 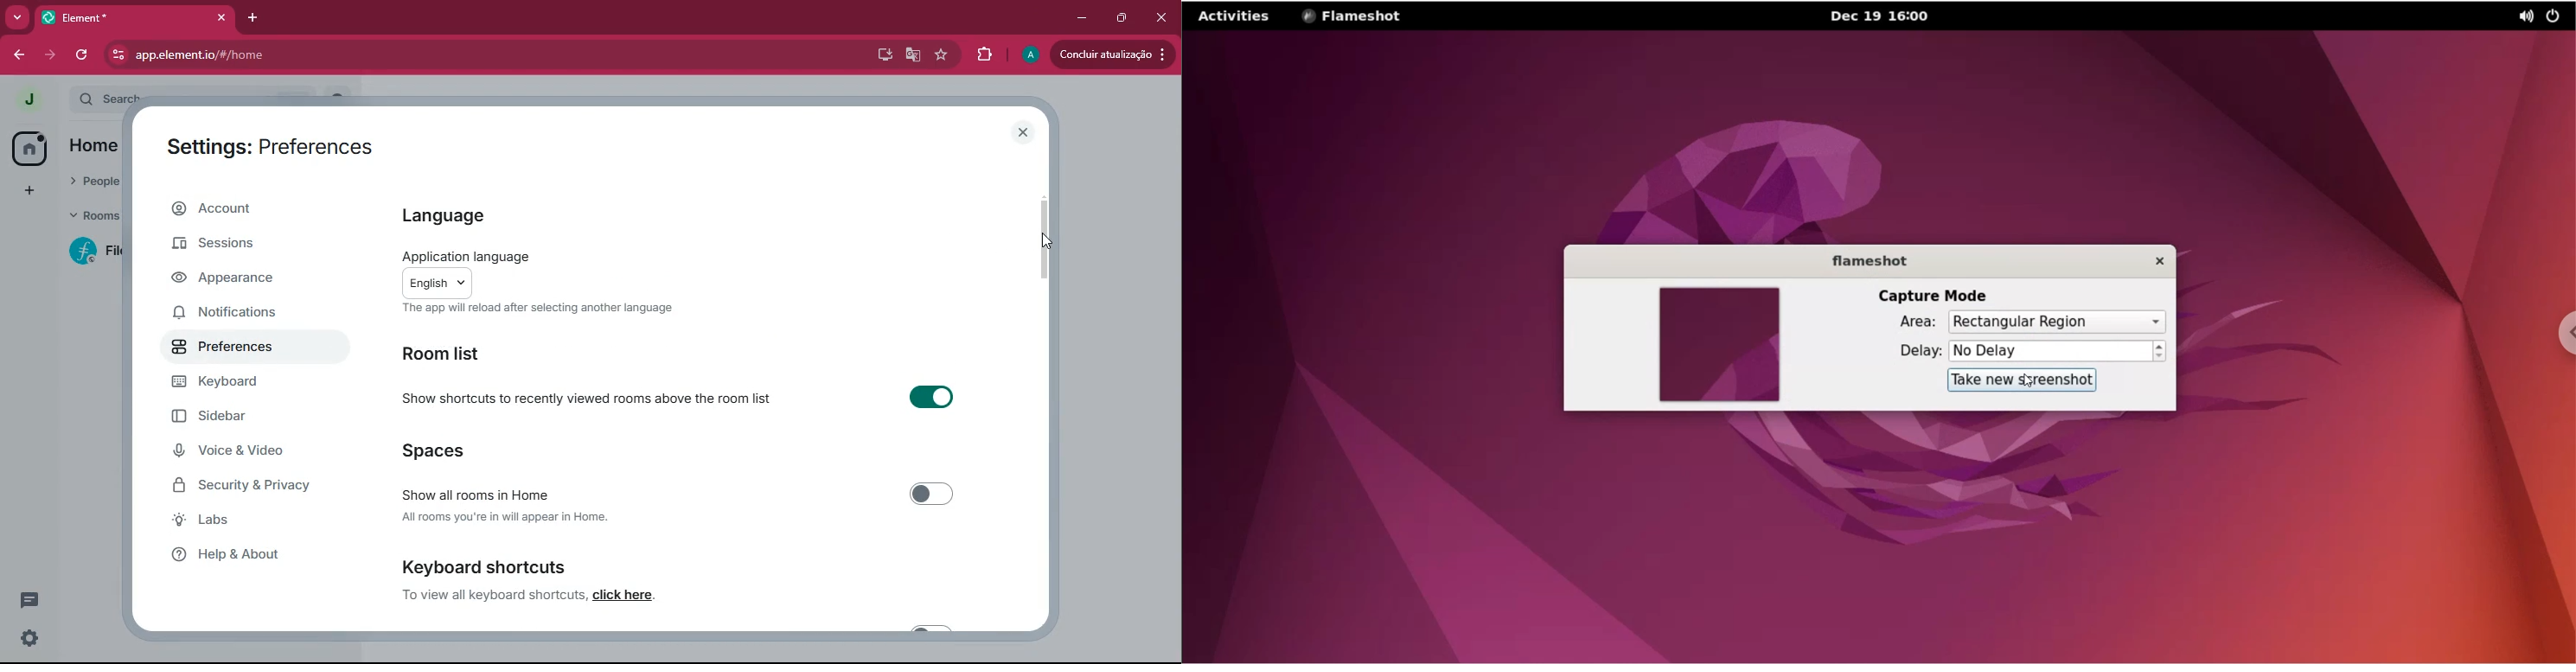 I want to click on flameshot options, so click(x=1351, y=17).